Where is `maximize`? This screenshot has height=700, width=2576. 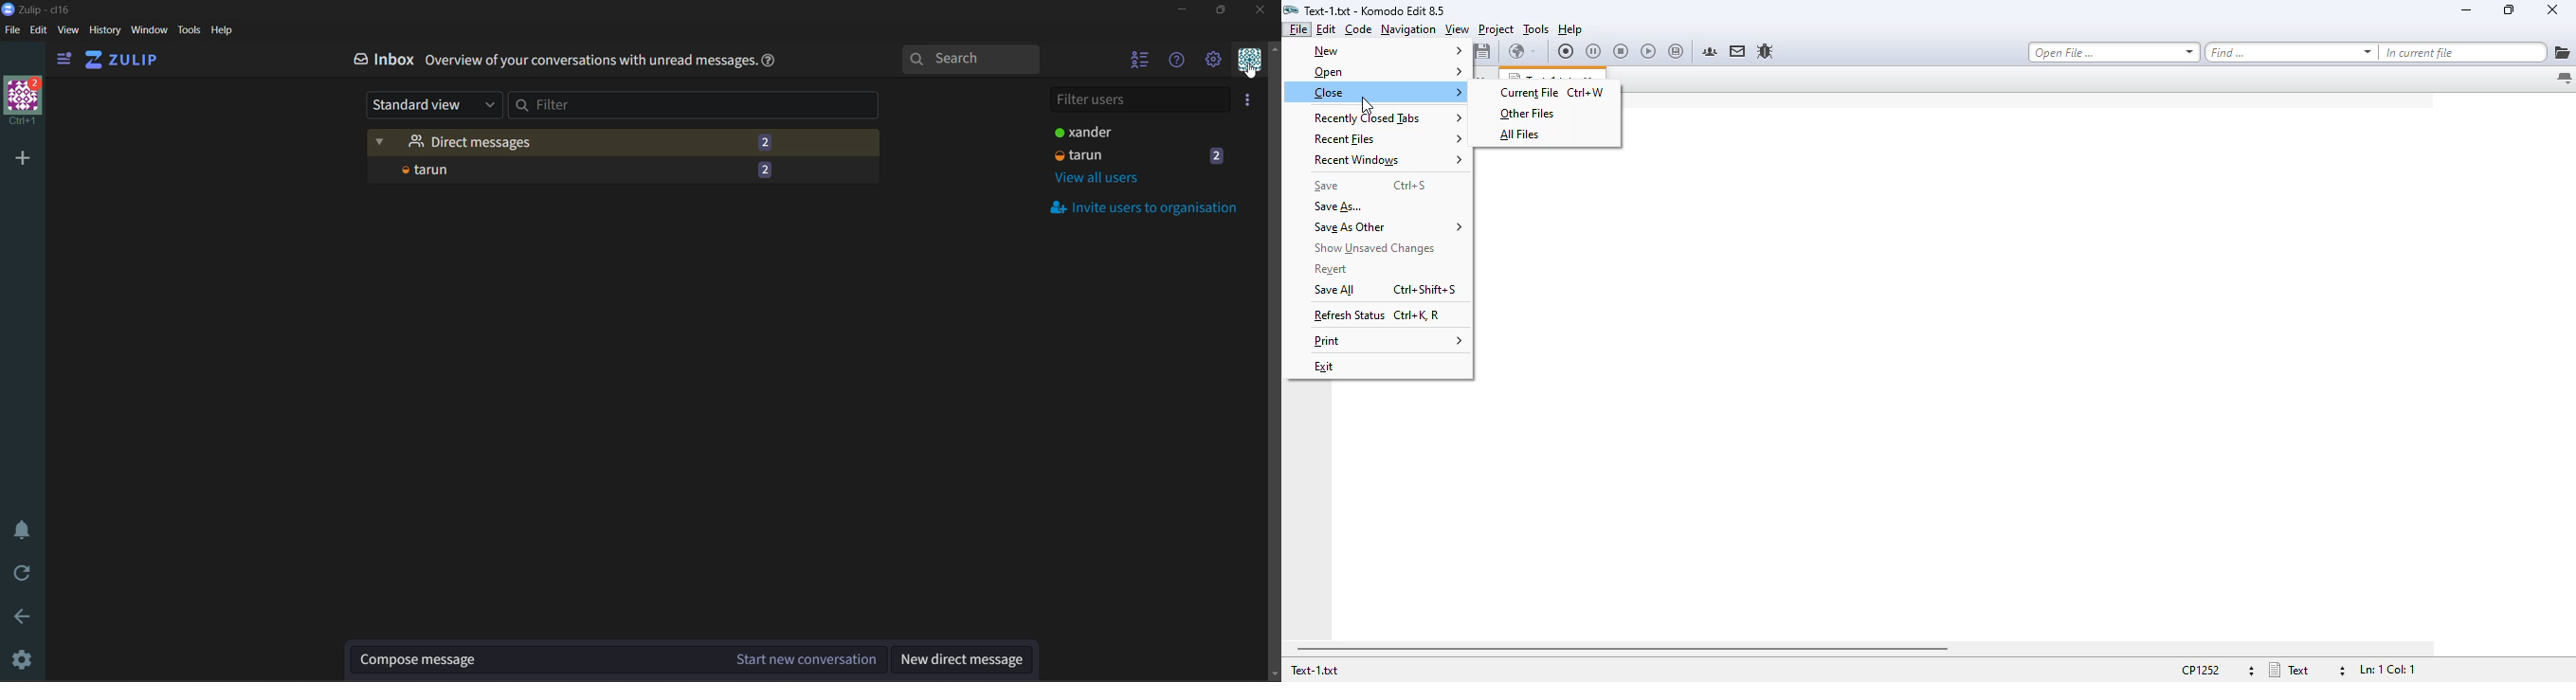 maximize is located at coordinates (1221, 12).